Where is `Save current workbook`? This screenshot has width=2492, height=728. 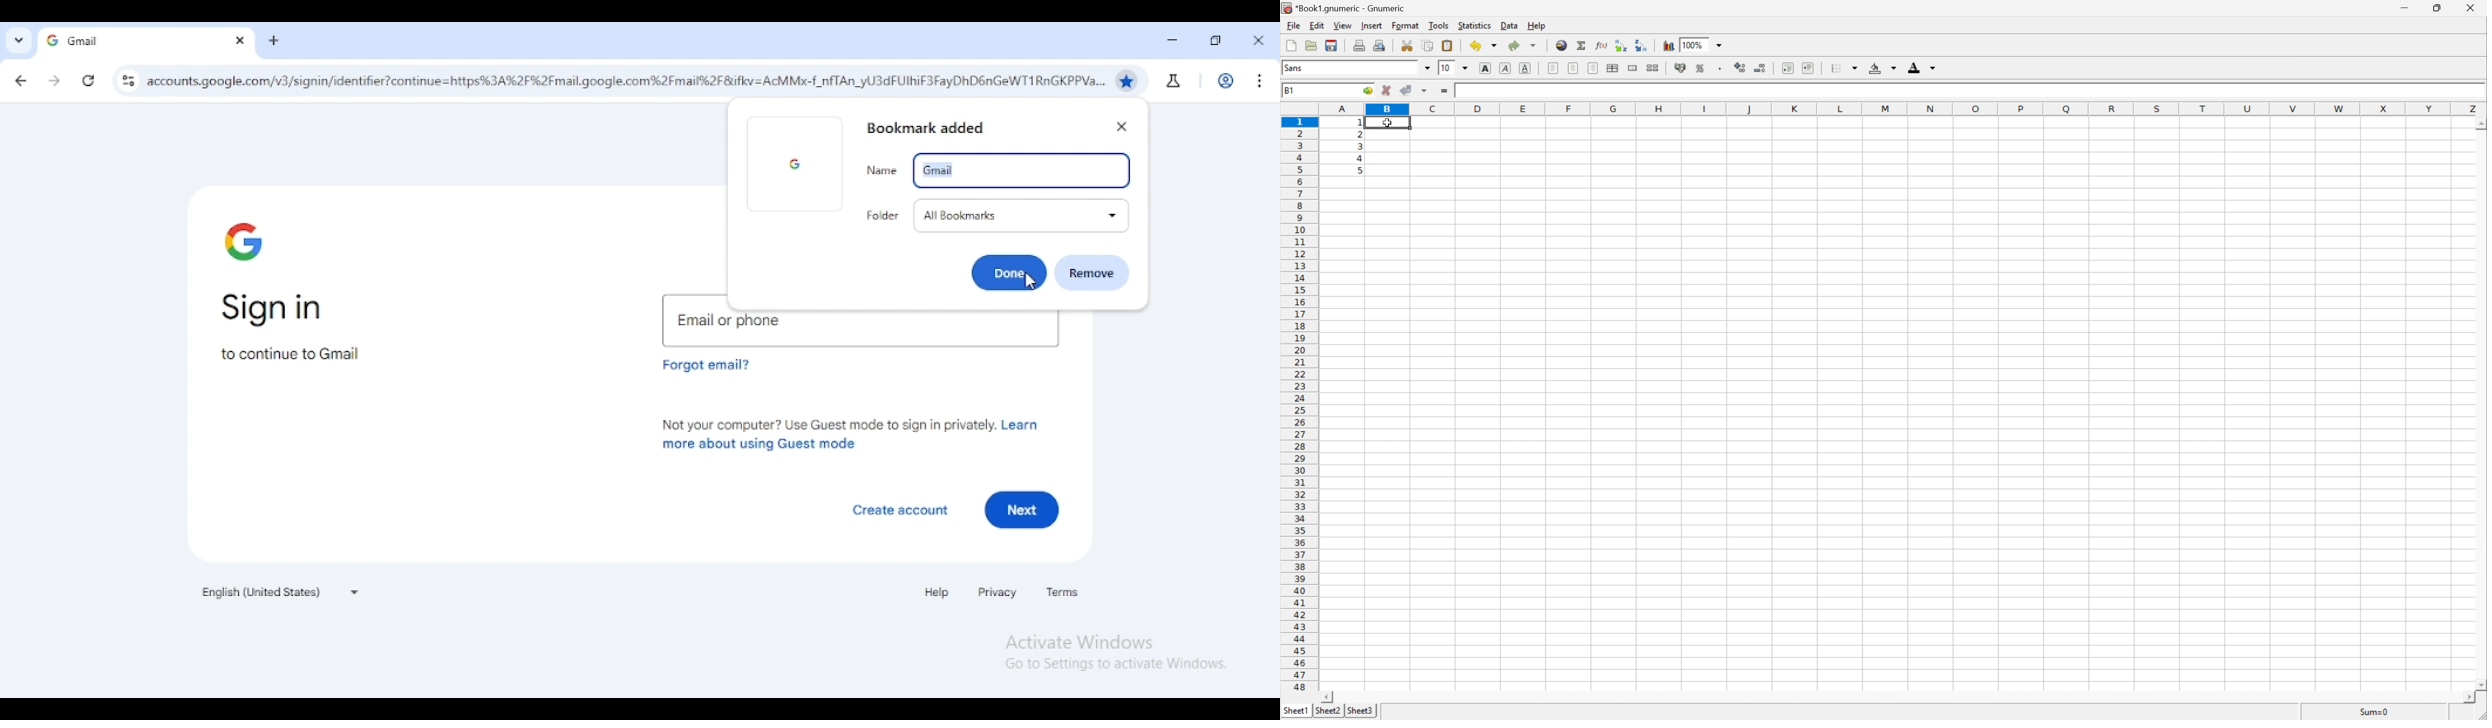
Save current workbook is located at coordinates (1330, 44).